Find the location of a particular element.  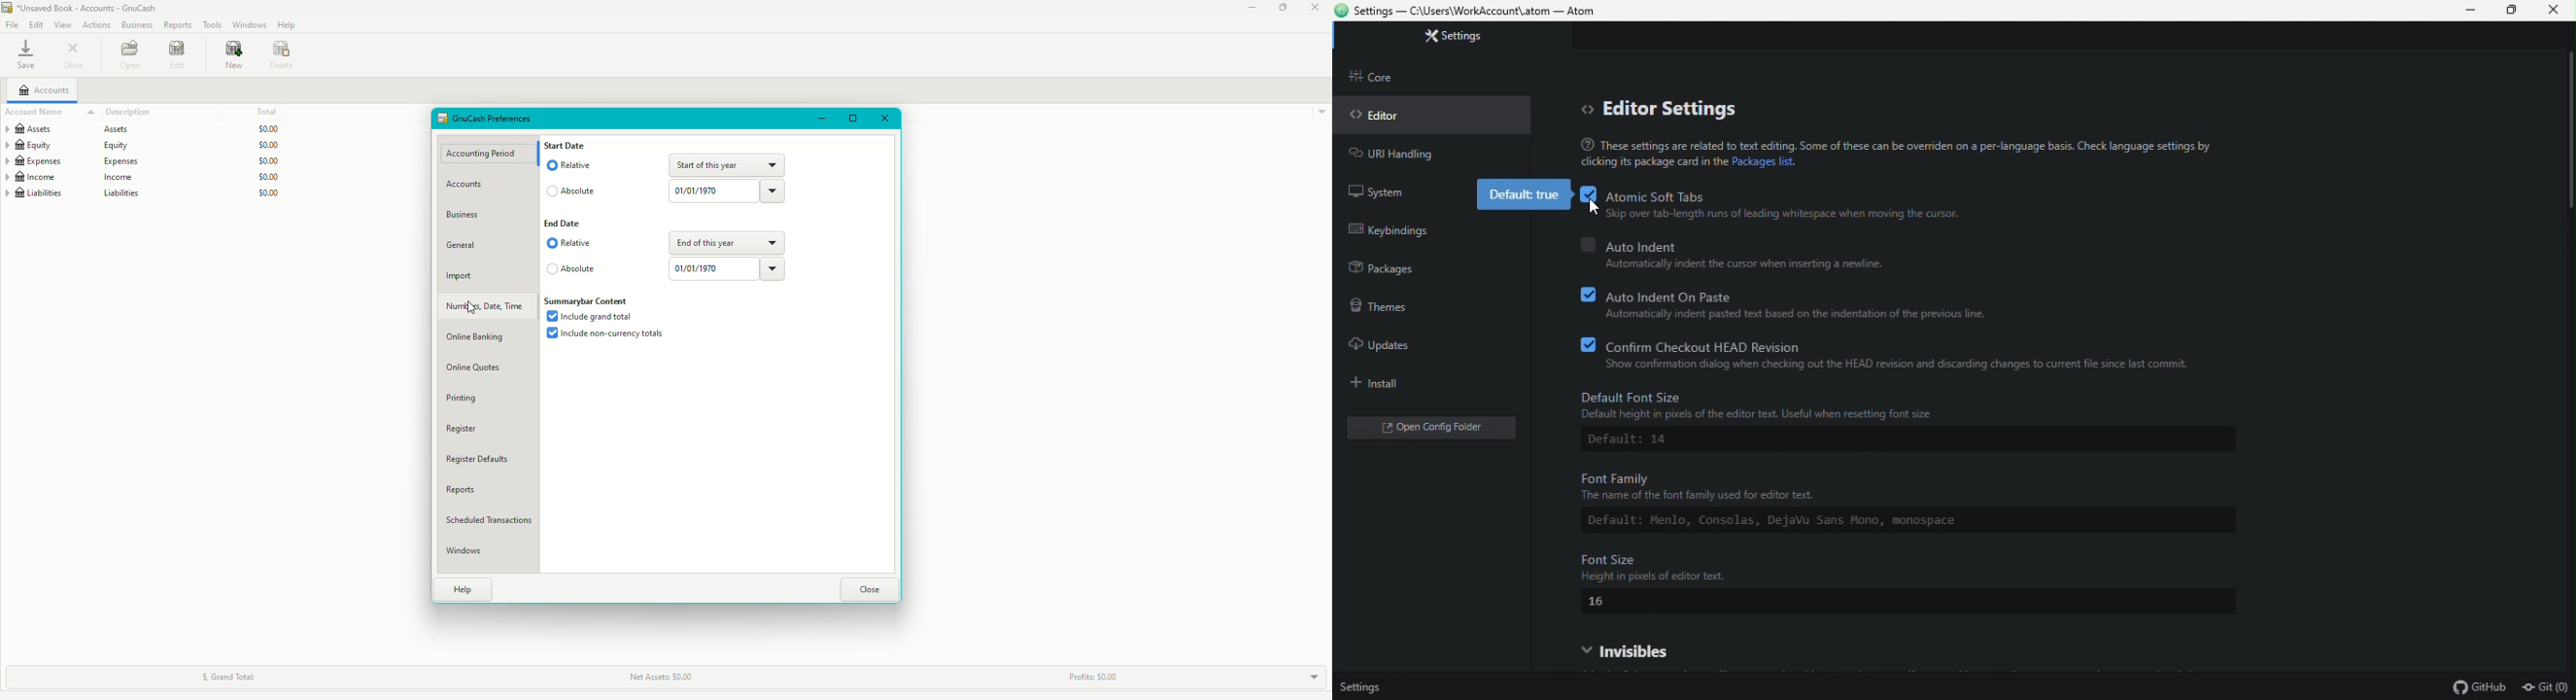

on is located at coordinates (1589, 193).